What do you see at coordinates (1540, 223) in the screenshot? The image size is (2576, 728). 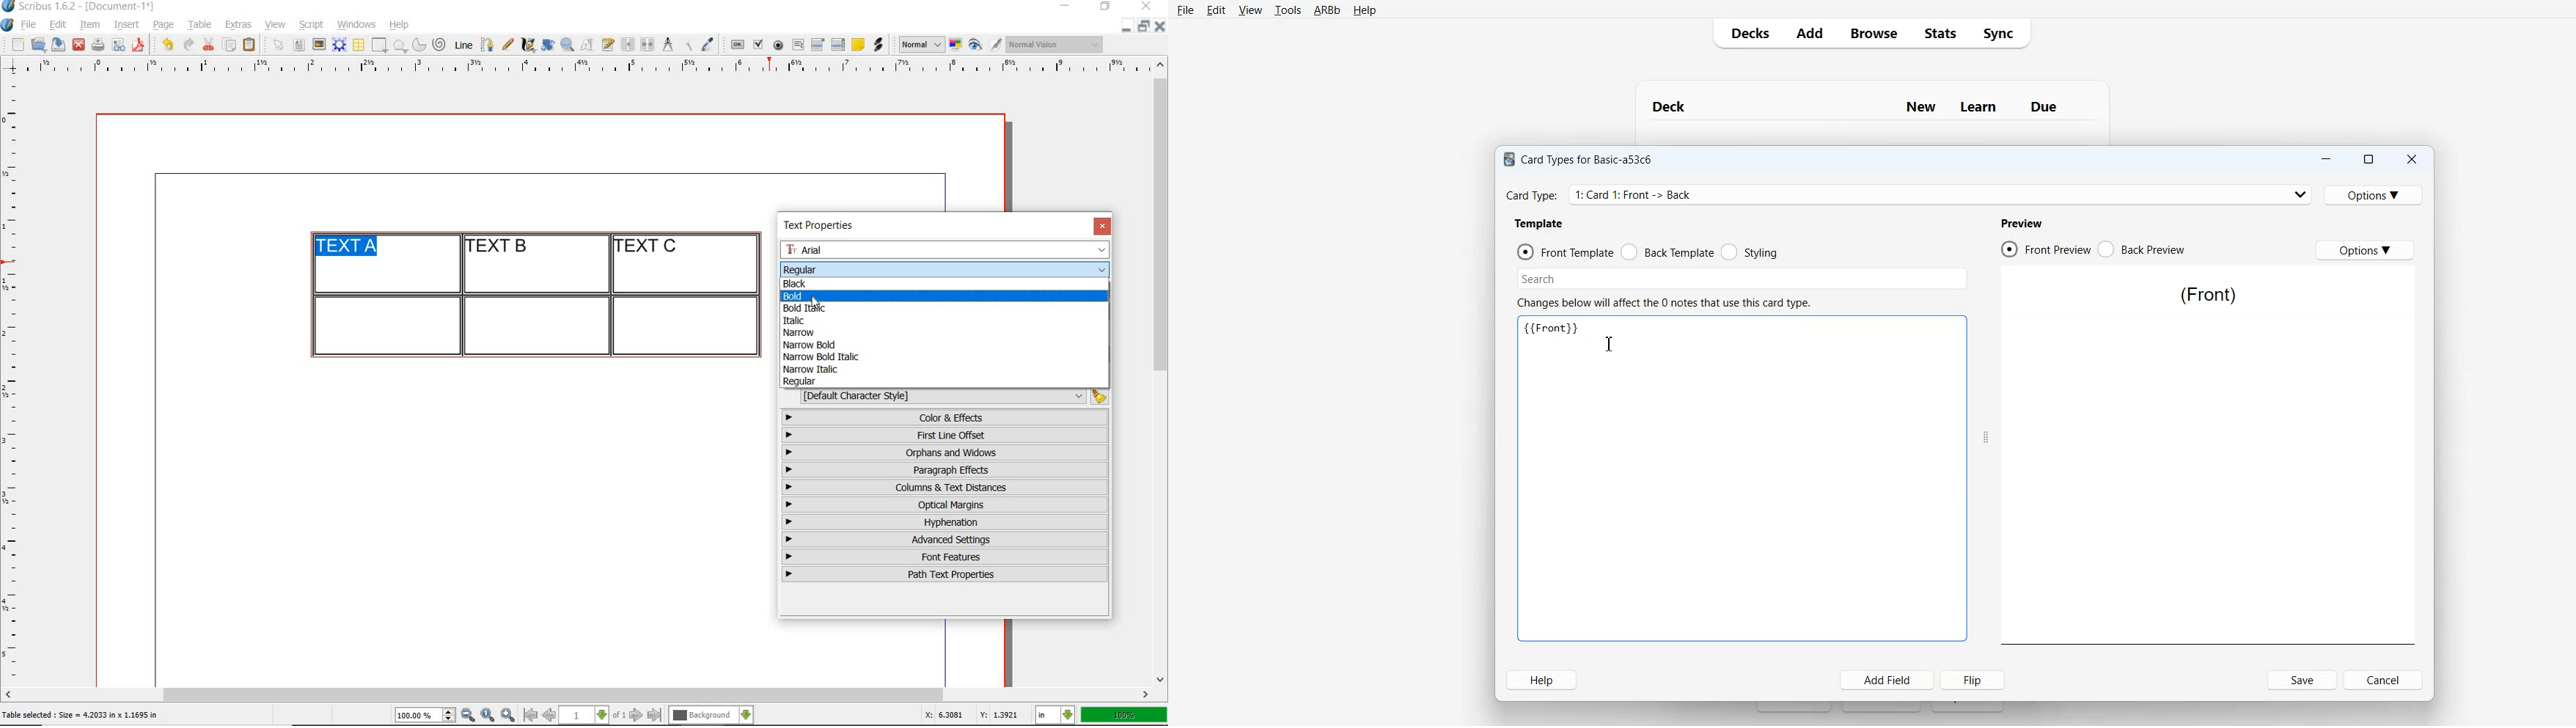 I see `Template` at bounding box center [1540, 223].